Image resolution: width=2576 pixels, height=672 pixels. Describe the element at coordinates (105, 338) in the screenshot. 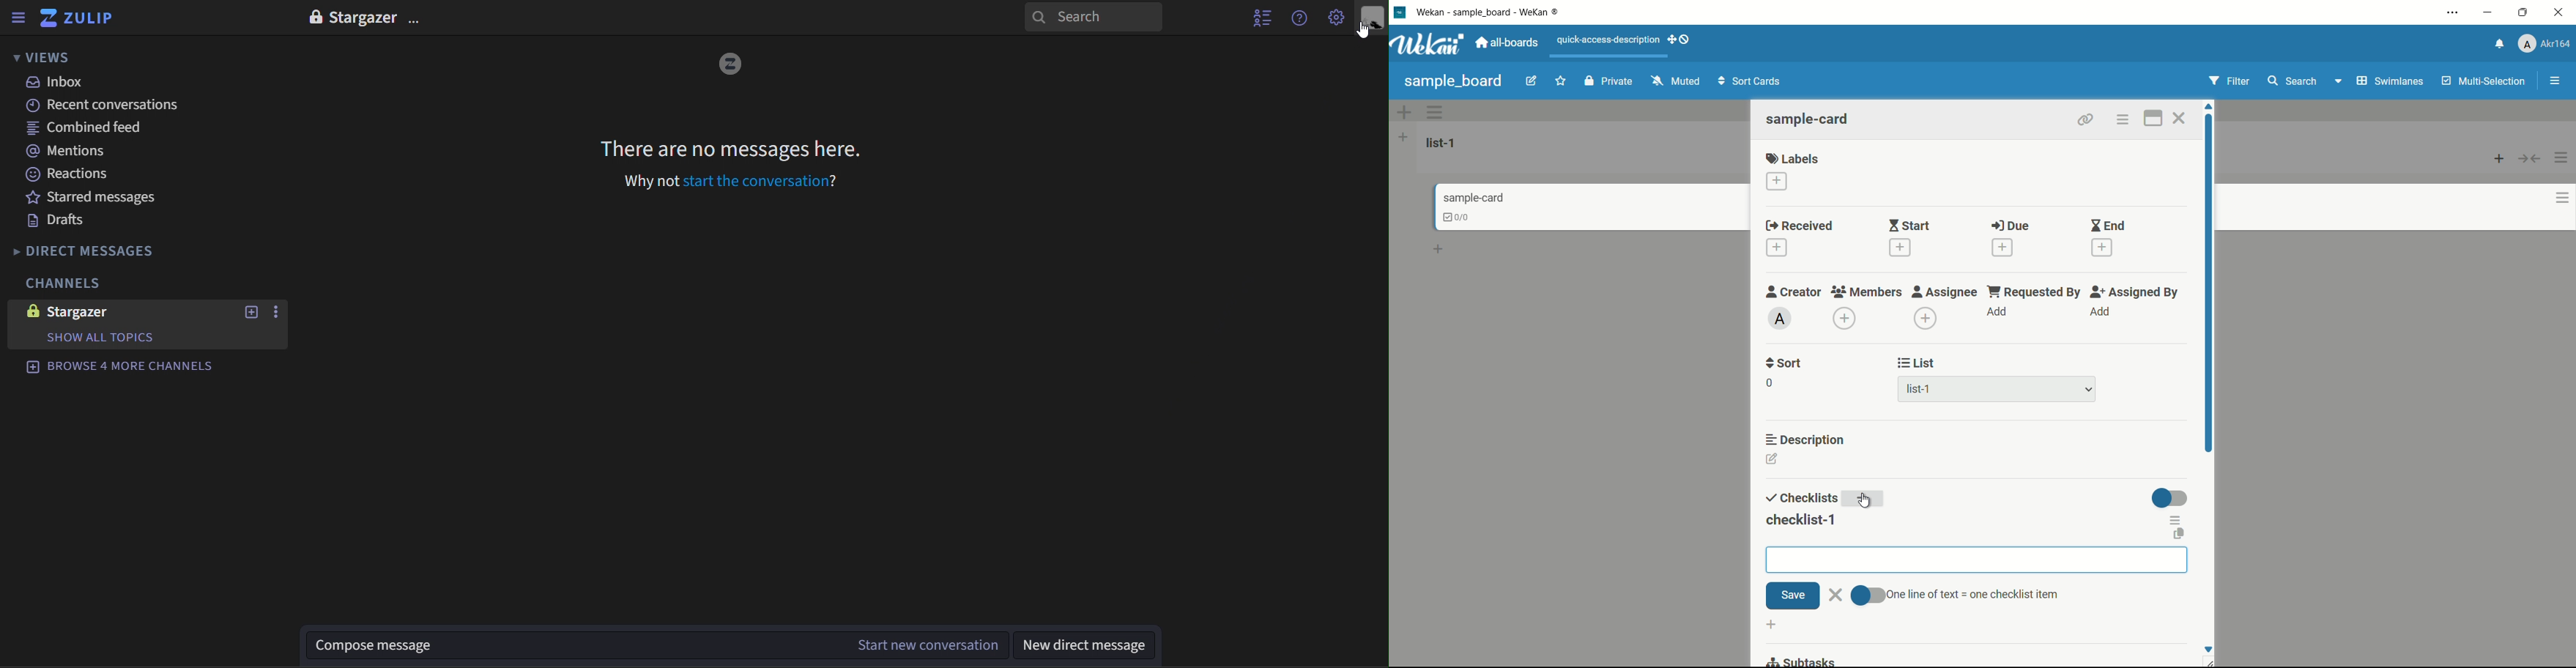

I see `show all topics` at that location.